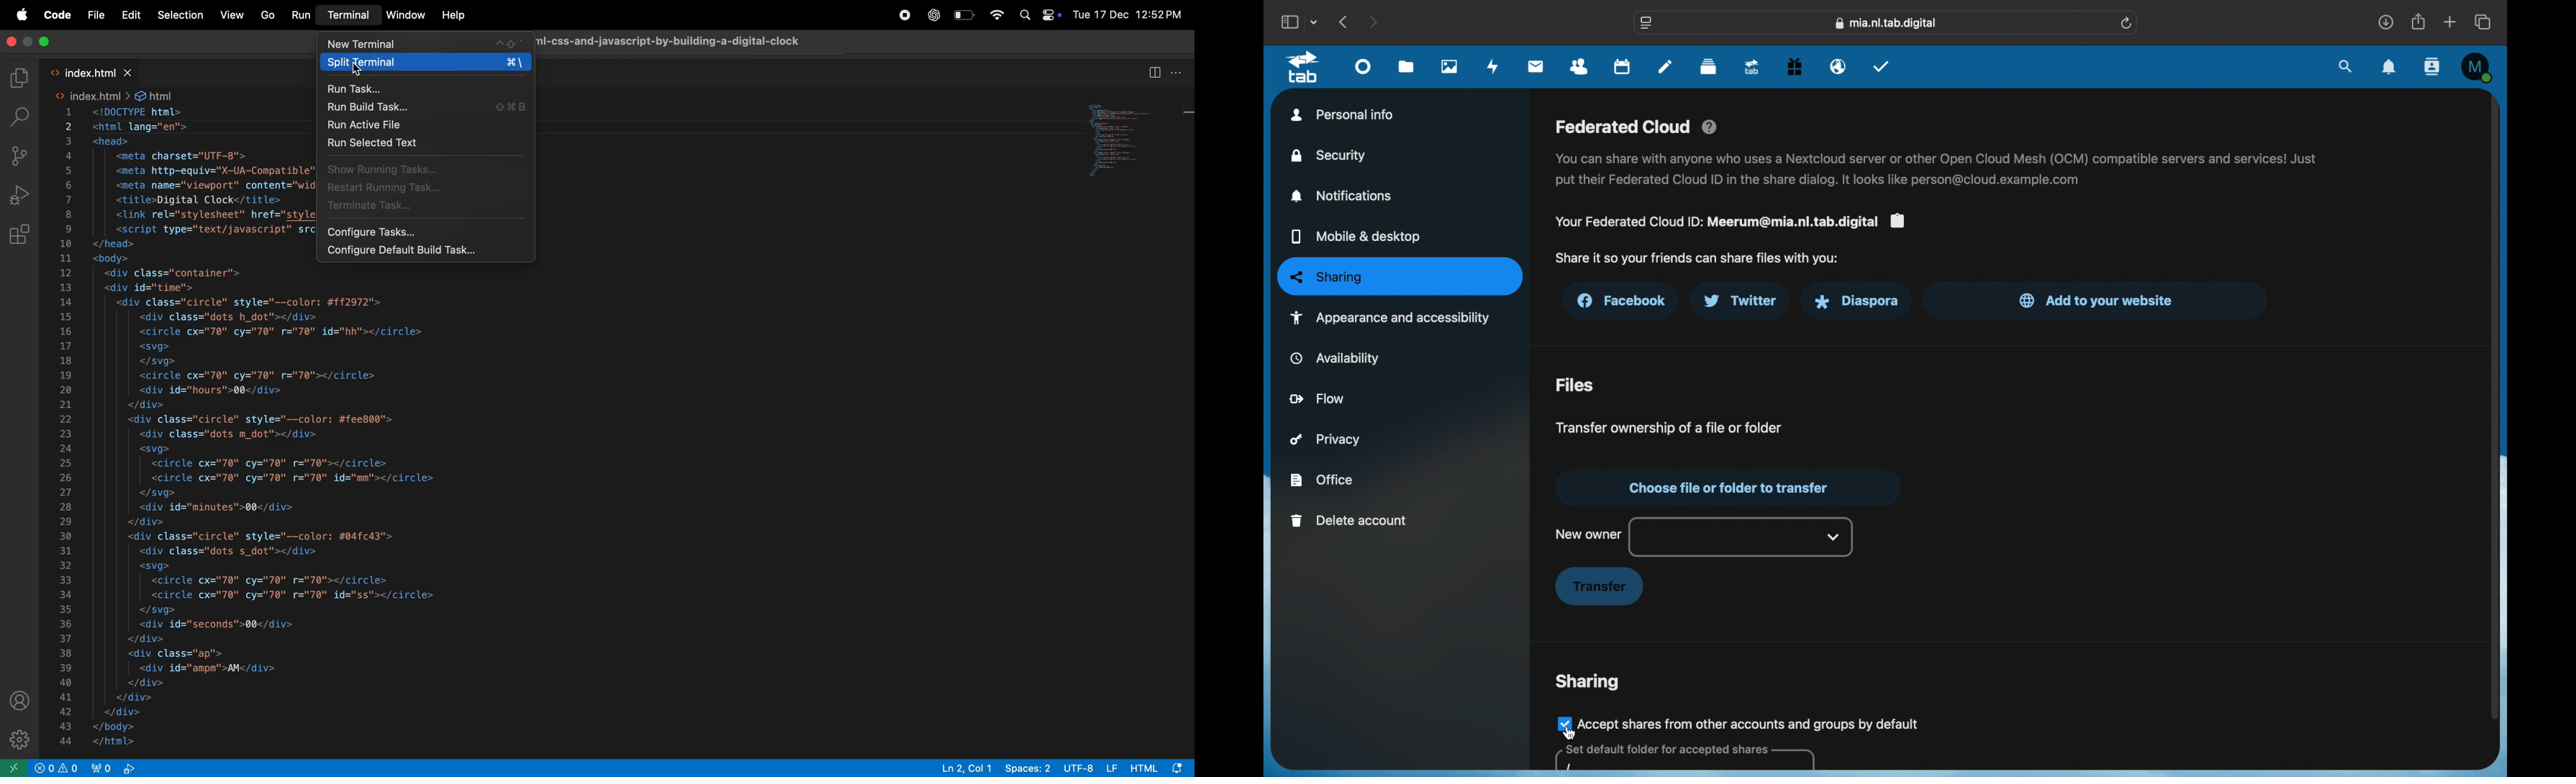 The height and width of the screenshot is (784, 2576). What do you see at coordinates (2128, 23) in the screenshot?
I see `refresh` at bounding box center [2128, 23].